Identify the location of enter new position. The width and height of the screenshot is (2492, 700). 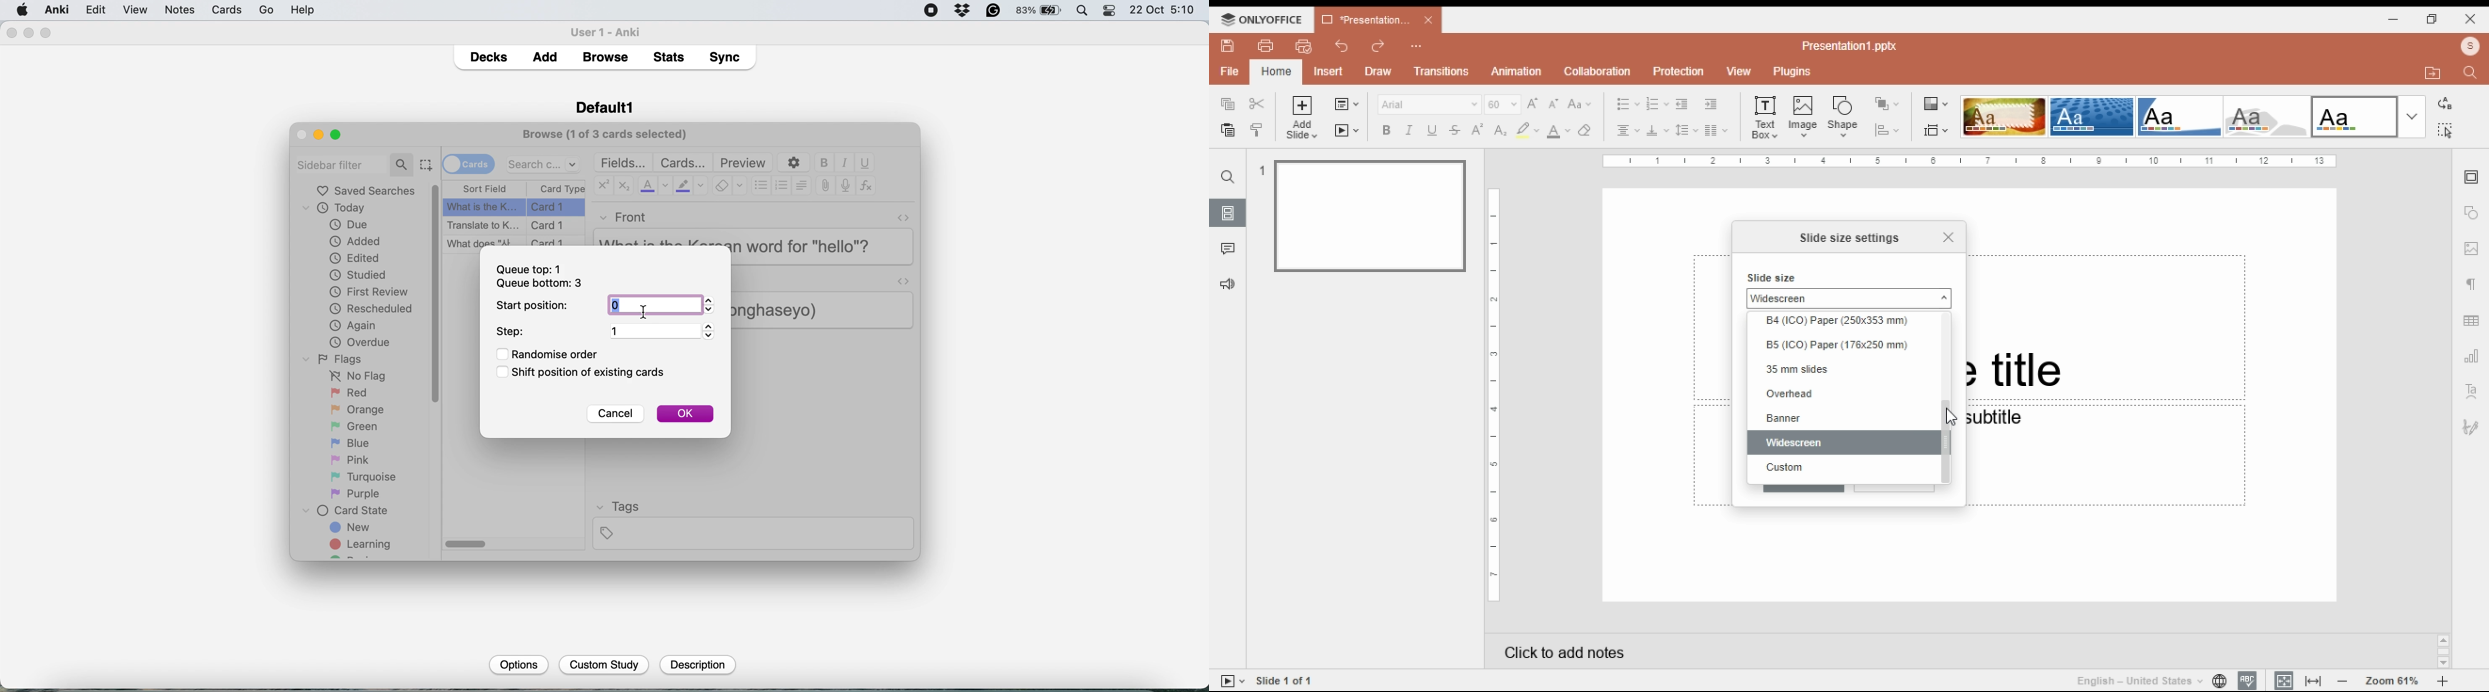
(618, 306).